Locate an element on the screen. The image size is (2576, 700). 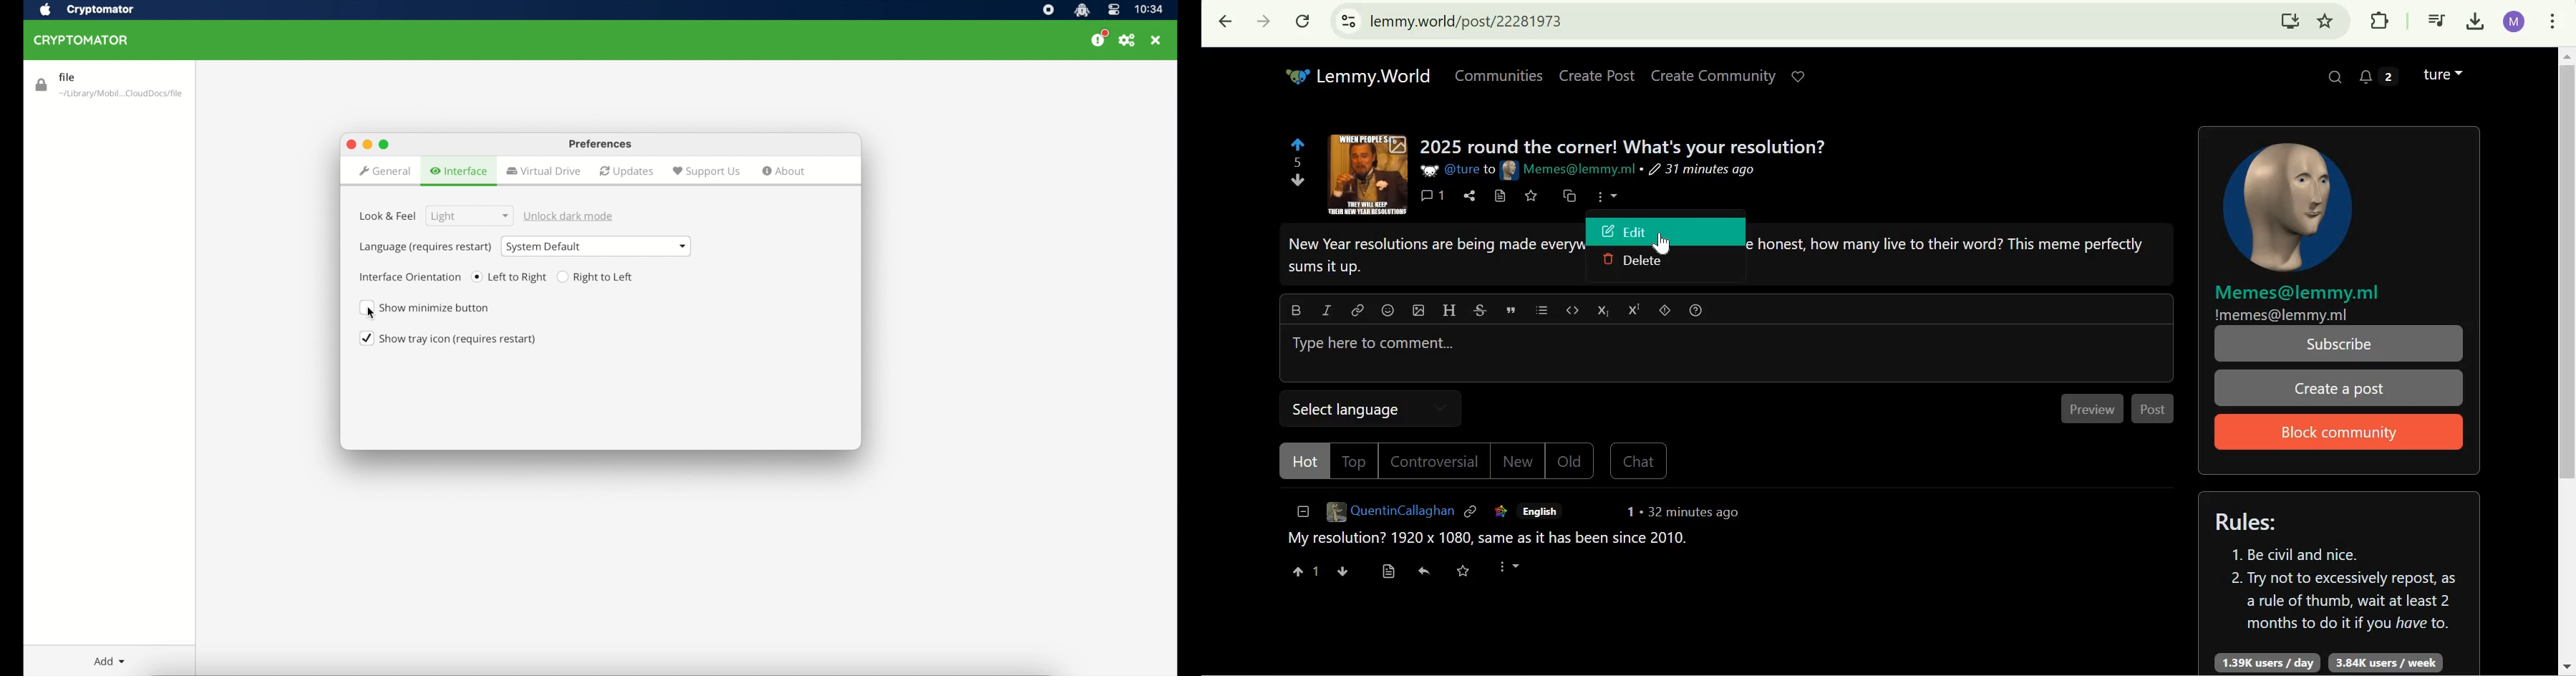
save is located at coordinates (1463, 571).